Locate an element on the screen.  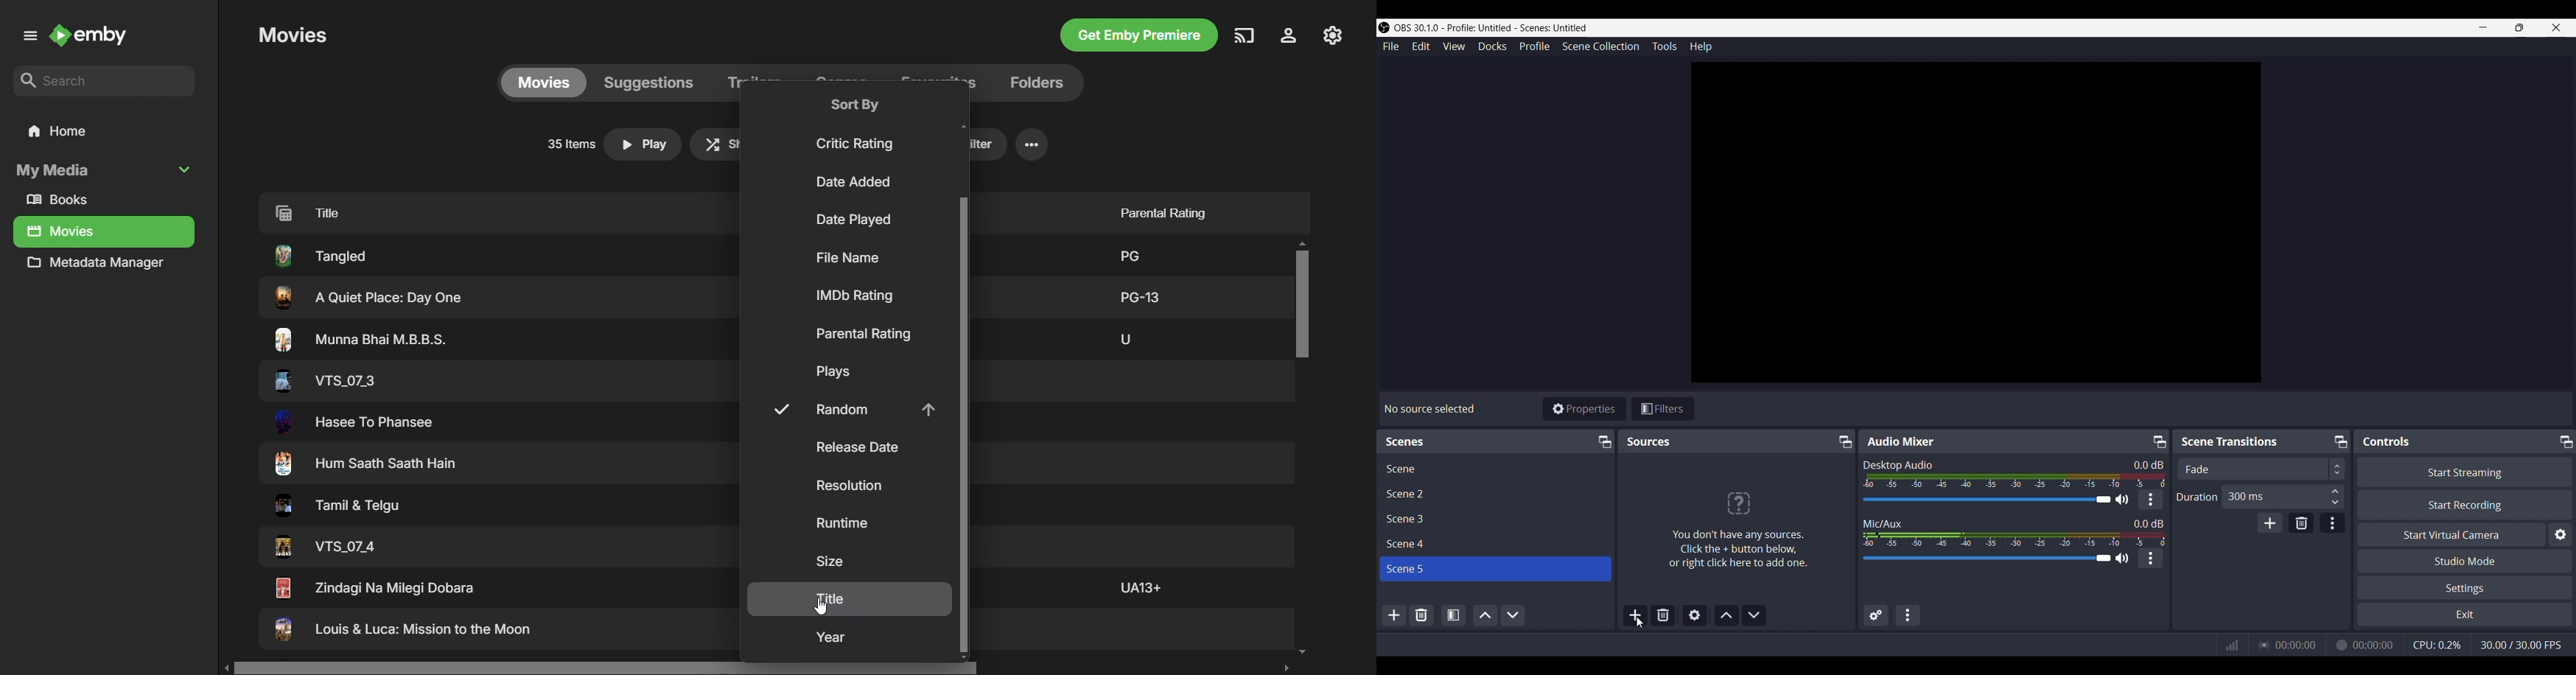
Settings is located at coordinates (2465, 588).